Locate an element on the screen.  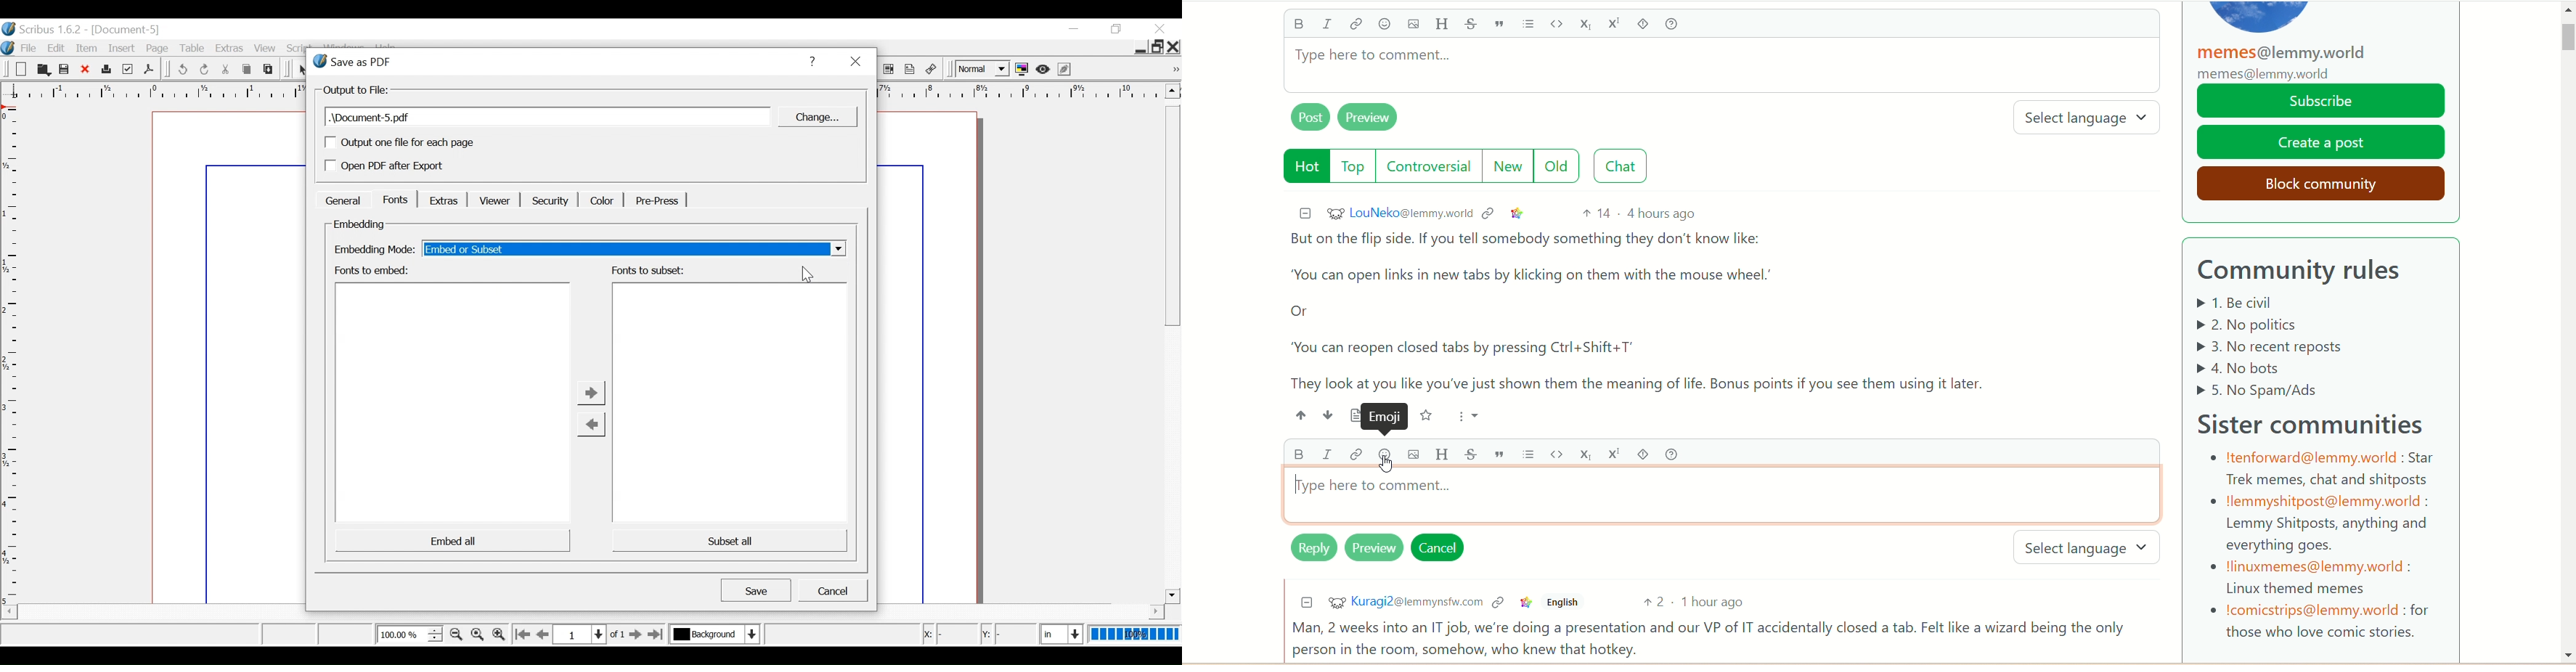
Edit is located at coordinates (57, 48).